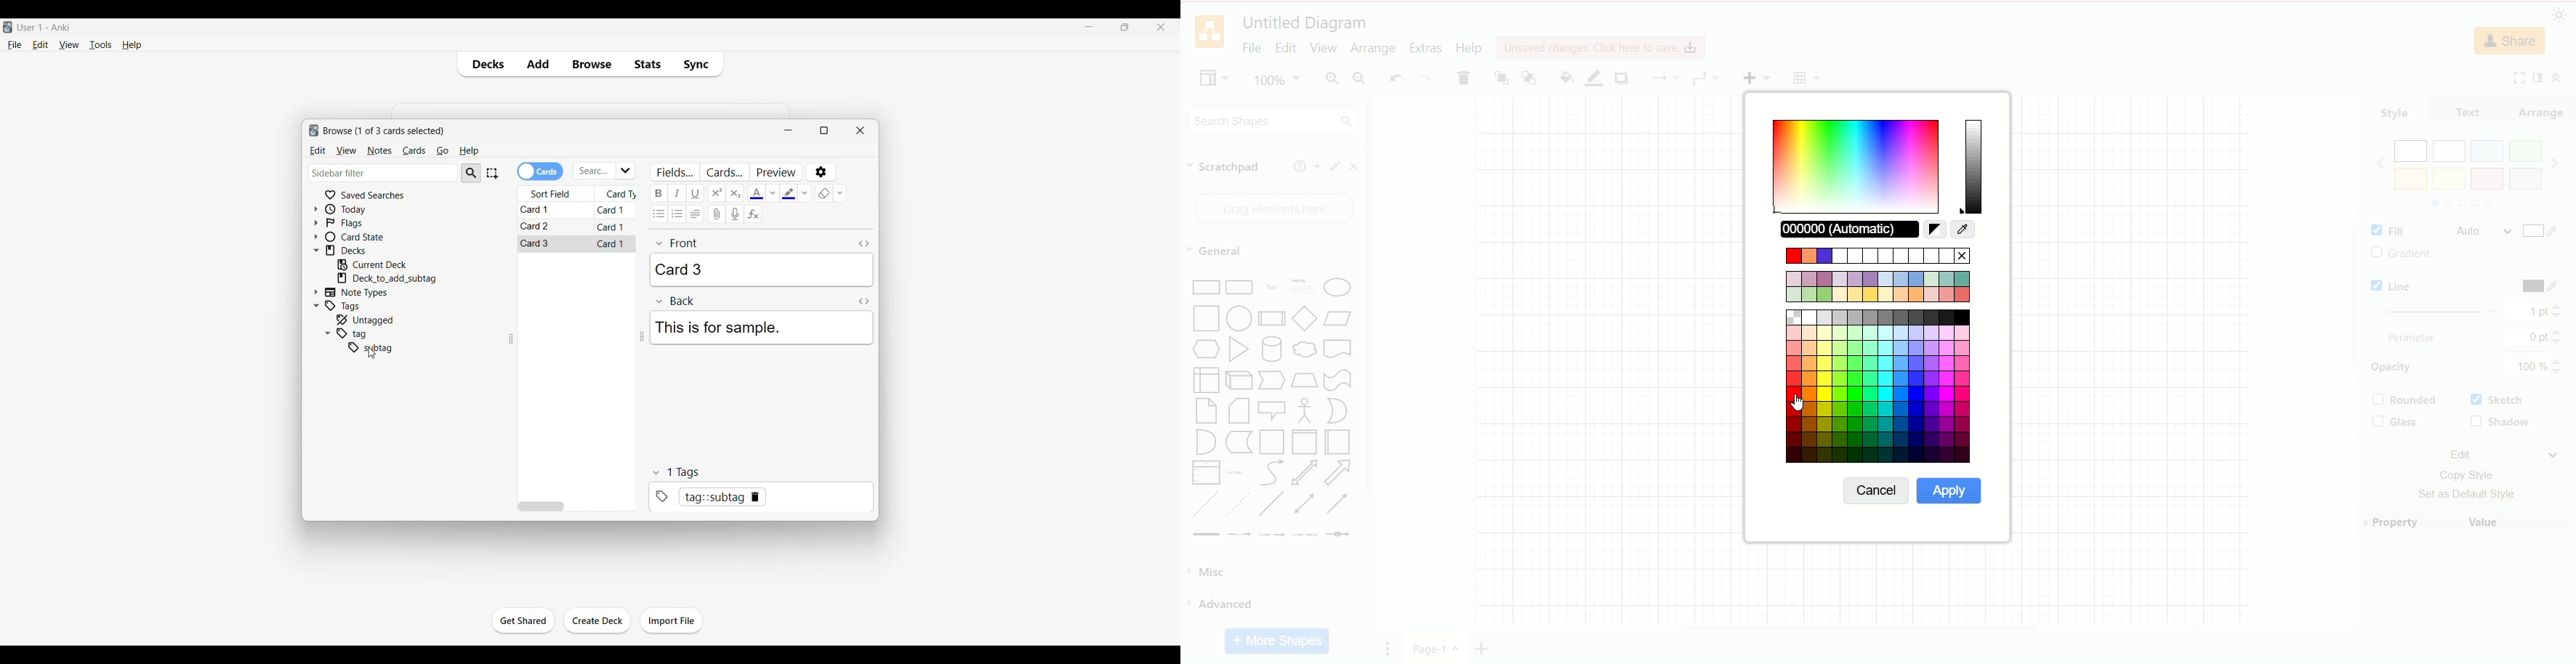 The width and height of the screenshot is (2576, 672). I want to click on reset, so click(1934, 230).